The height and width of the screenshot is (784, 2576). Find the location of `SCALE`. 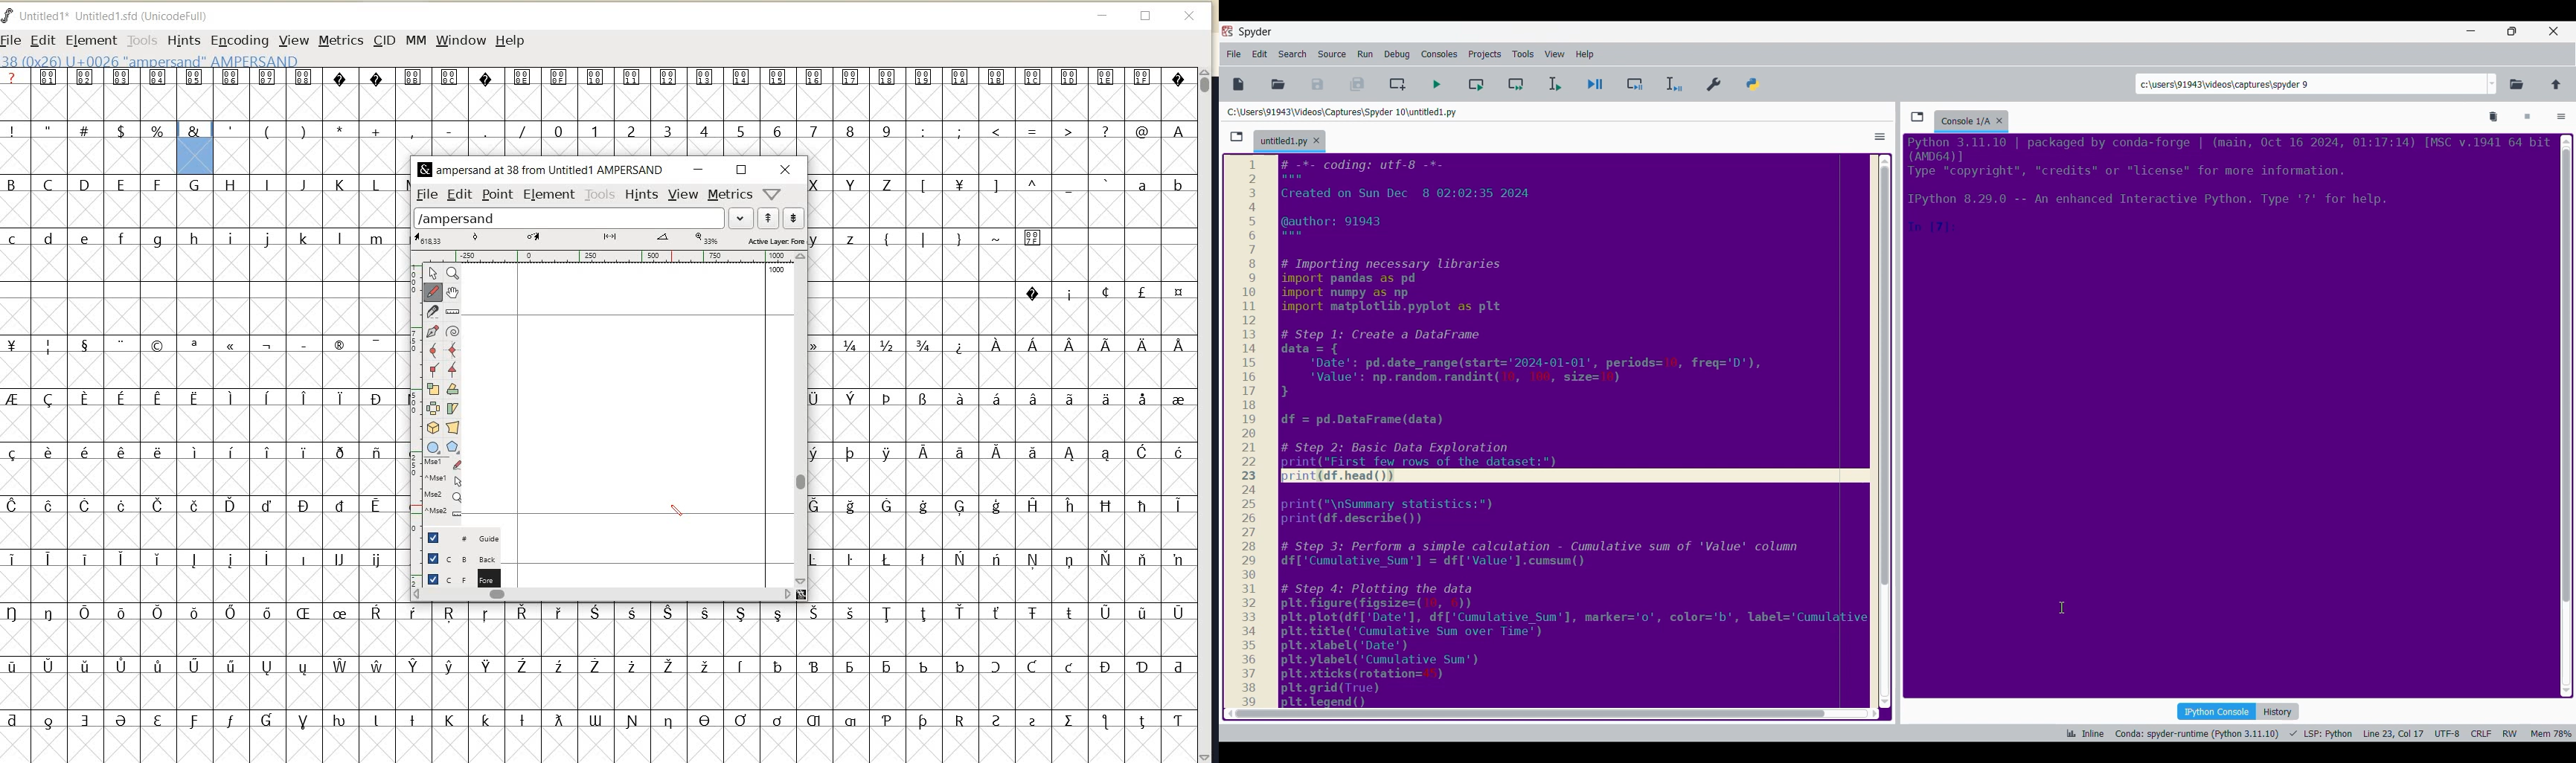

SCALE is located at coordinates (413, 395).